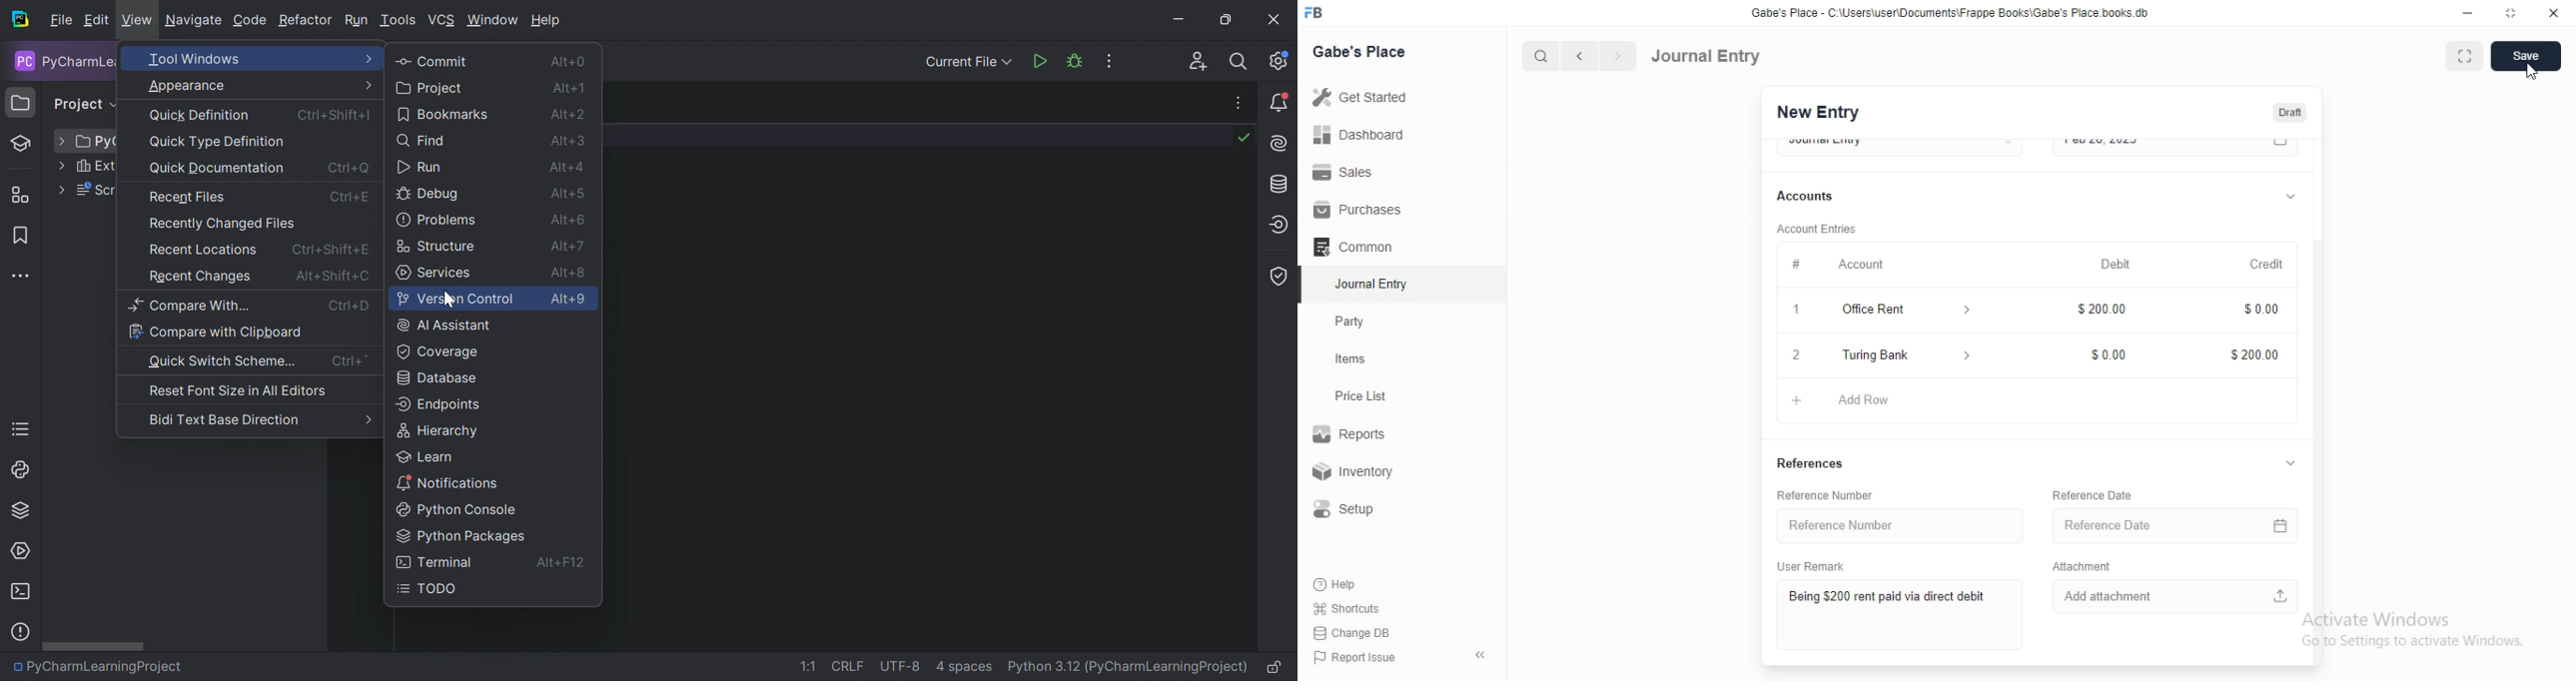  Describe the element at coordinates (1356, 473) in the screenshot. I see `Inventory` at that location.